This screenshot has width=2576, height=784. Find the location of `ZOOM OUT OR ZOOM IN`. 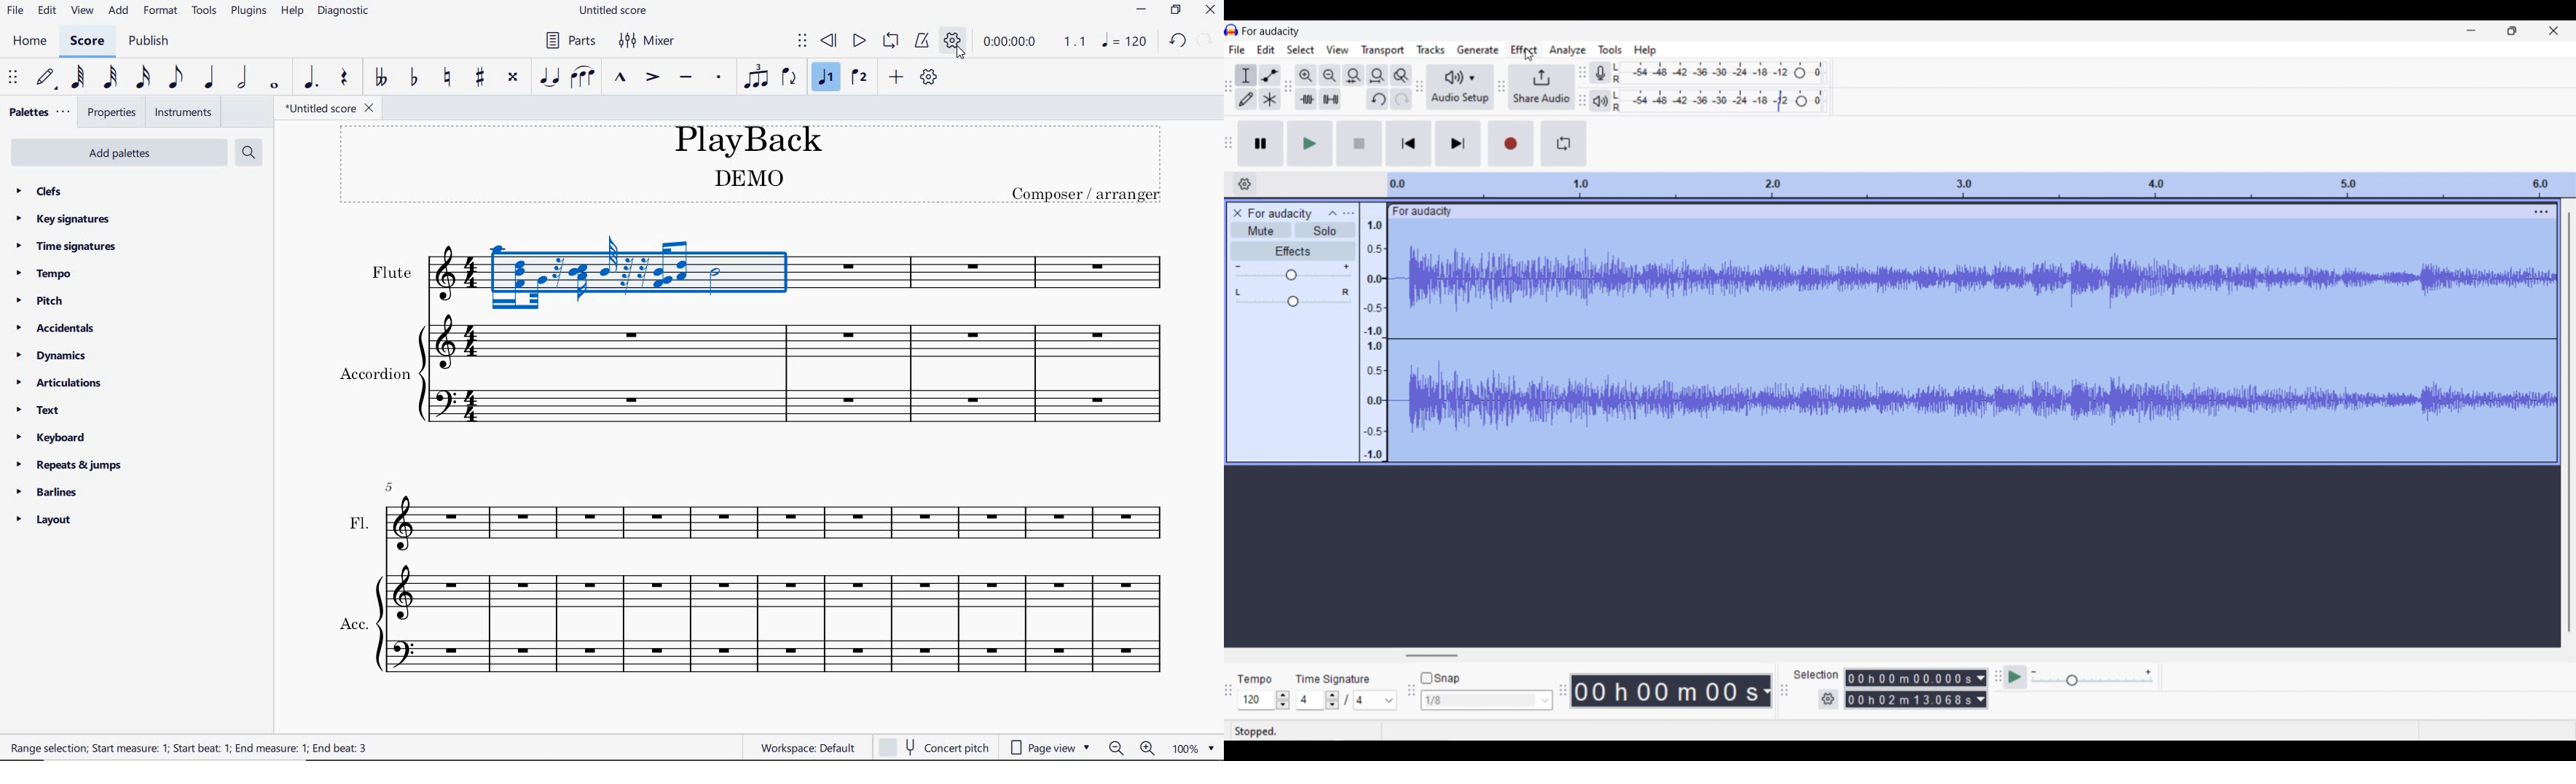

ZOOM OUT OR ZOOM IN is located at coordinates (1131, 747).